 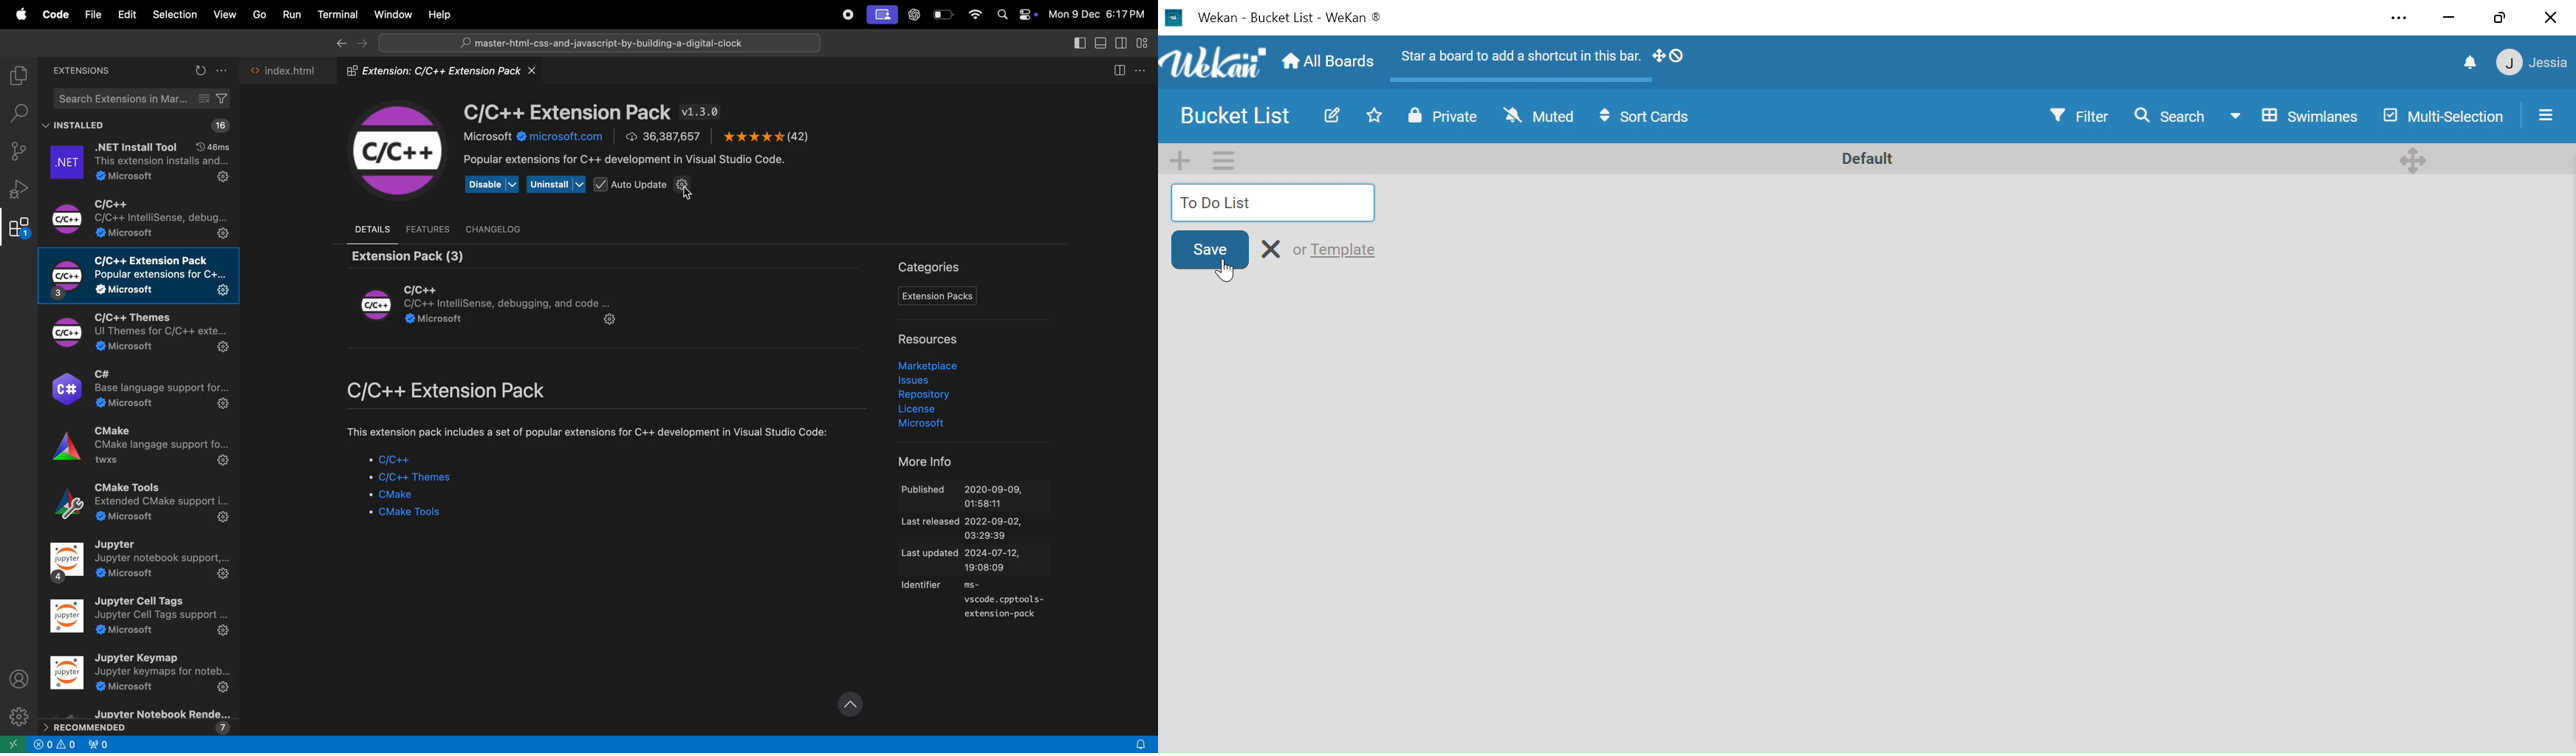 What do you see at coordinates (260, 14) in the screenshot?
I see `Go` at bounding box center [260, 14].